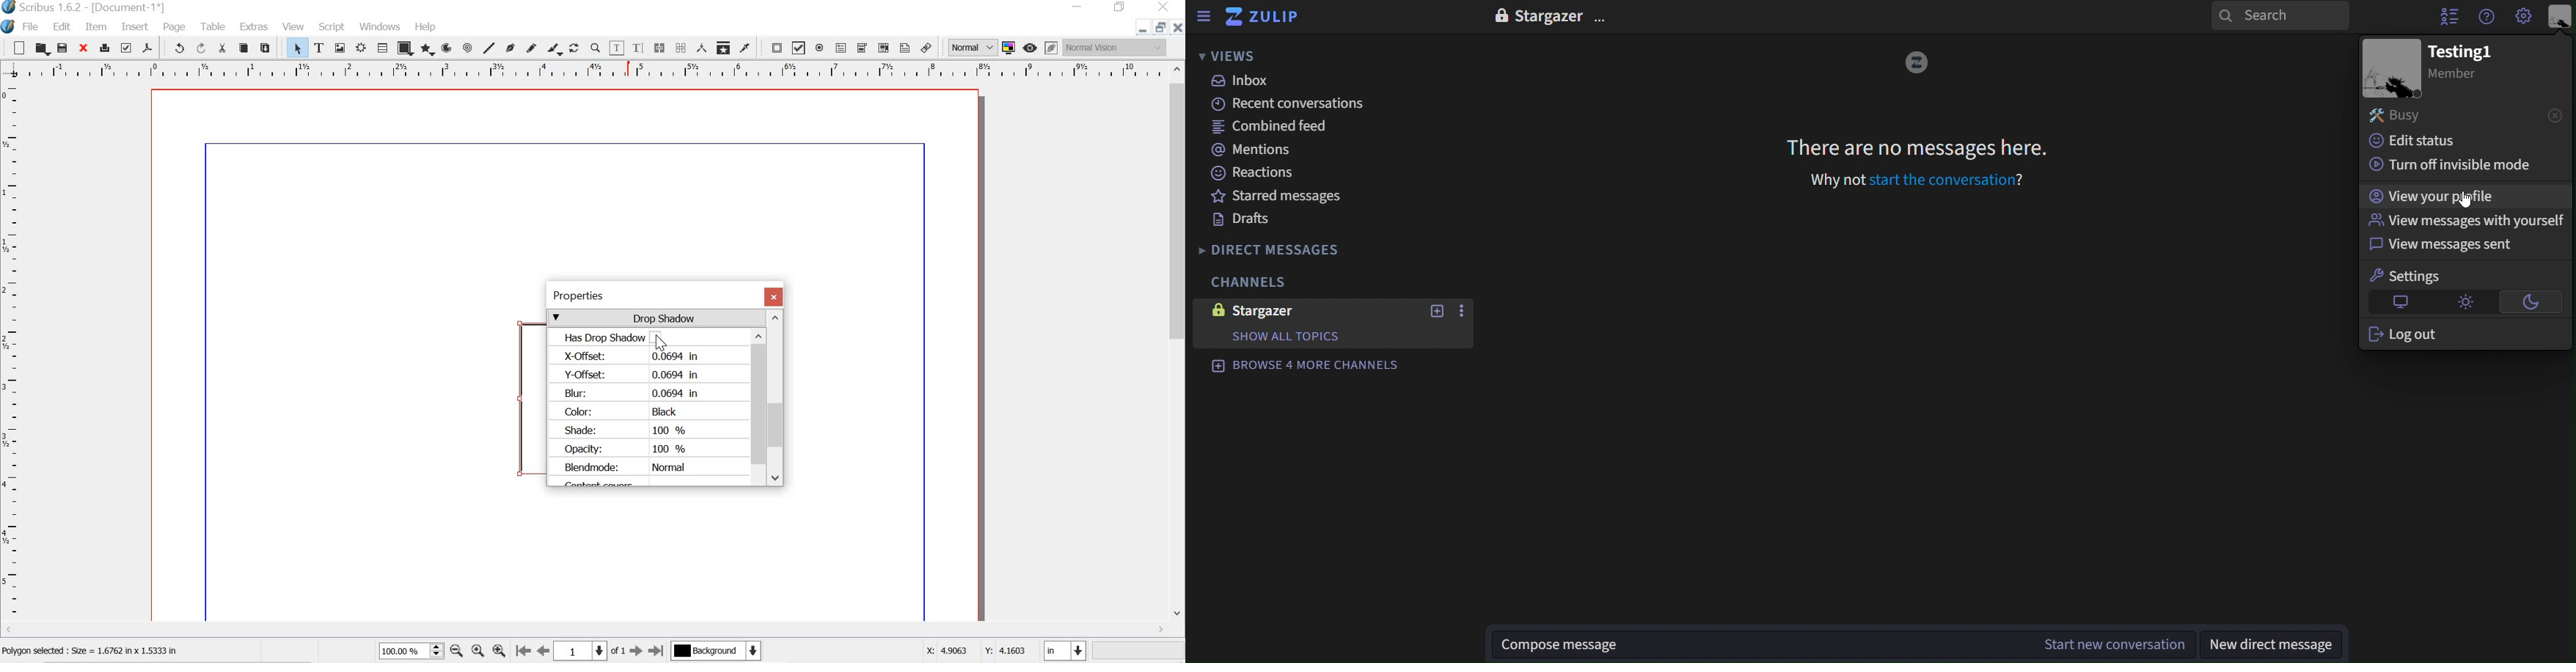  What do you see at coordinates (661, 343) in the screenshot?
I see `cursor` at bounding box center [661, 343].